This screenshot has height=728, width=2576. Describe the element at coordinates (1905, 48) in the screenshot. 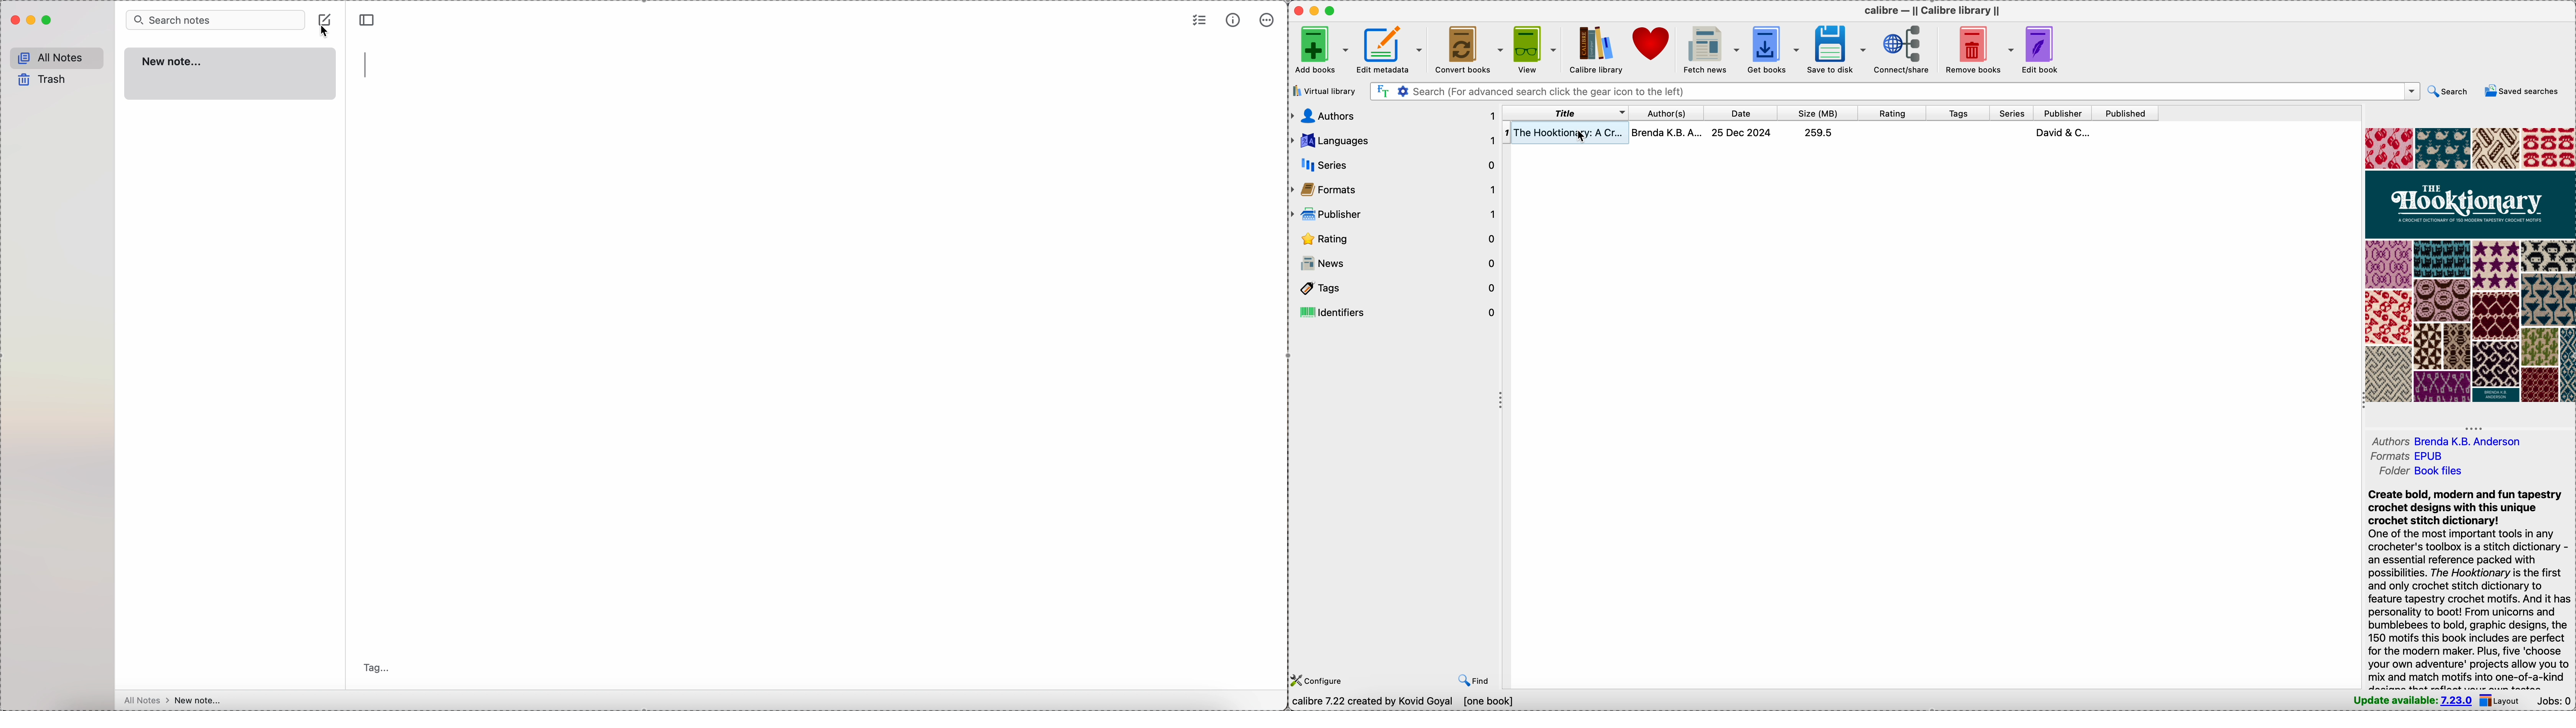

I see `connect/share` at that location.